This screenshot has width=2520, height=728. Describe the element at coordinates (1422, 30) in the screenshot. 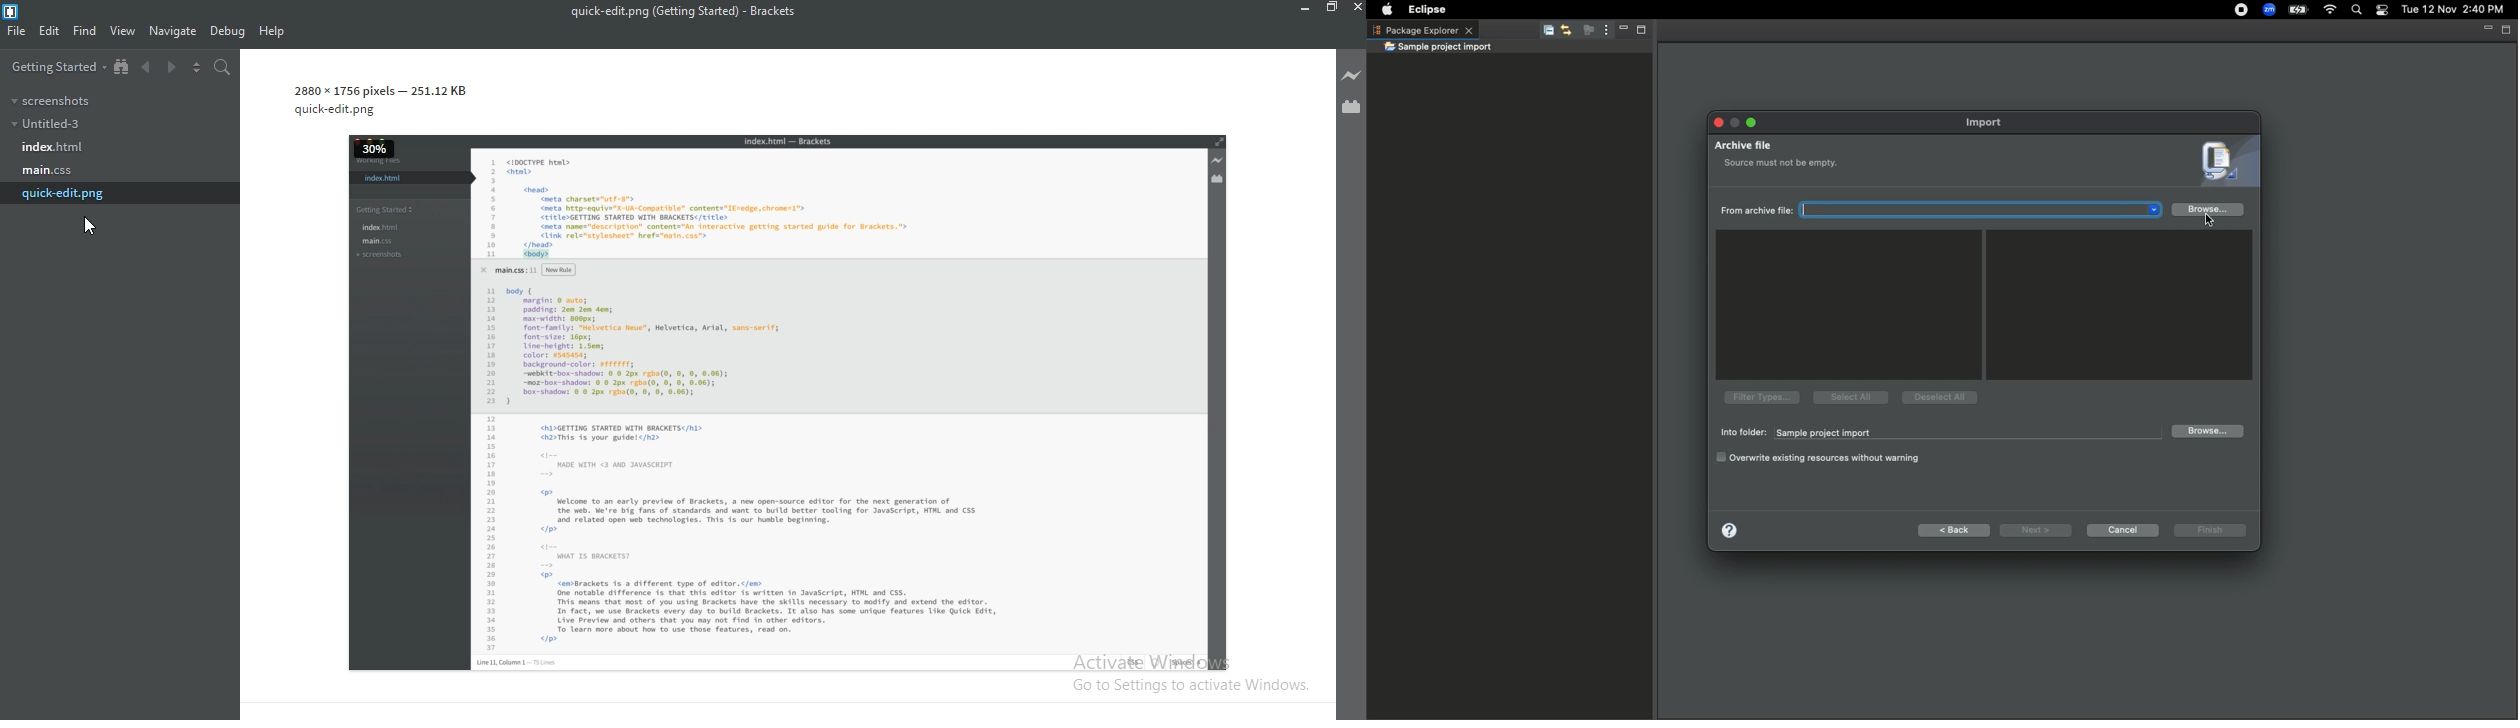

I see `Package explorer` at that location.